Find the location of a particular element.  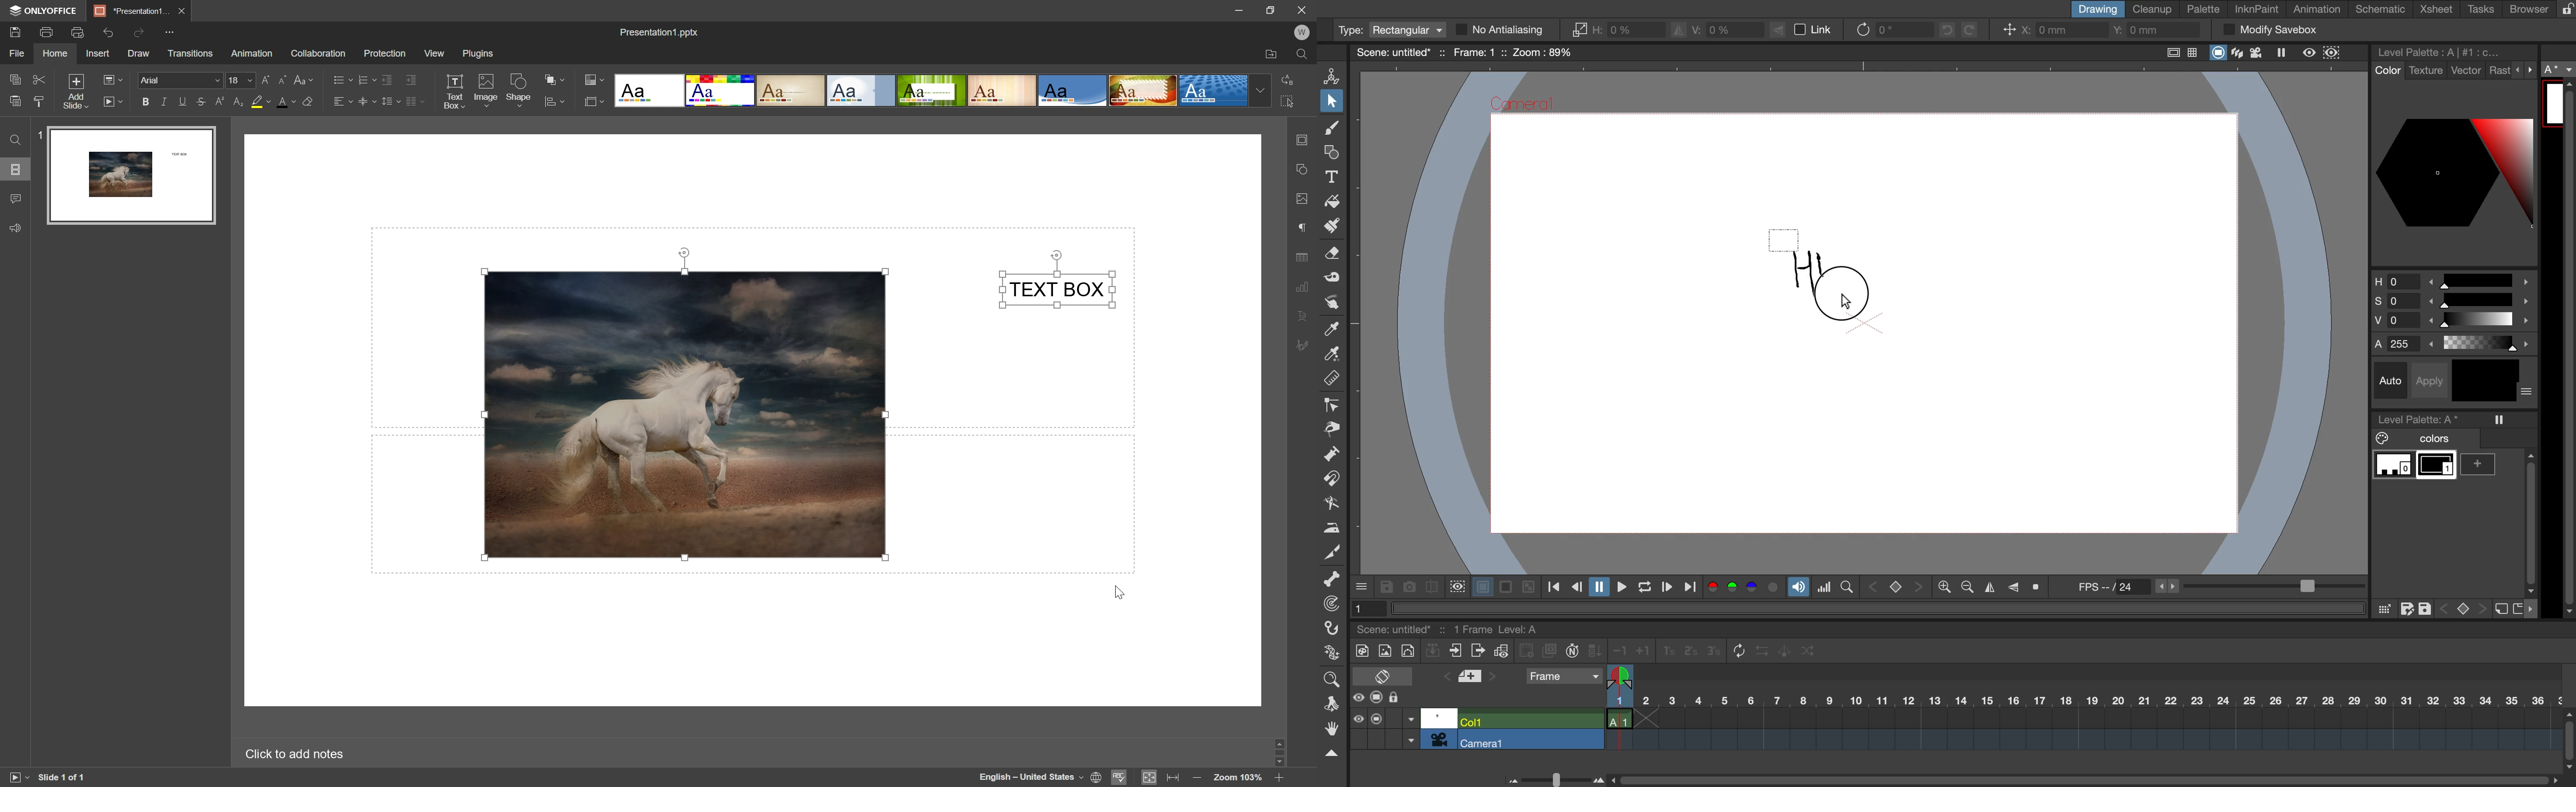

line spacing is located at coordinates (391, 101).